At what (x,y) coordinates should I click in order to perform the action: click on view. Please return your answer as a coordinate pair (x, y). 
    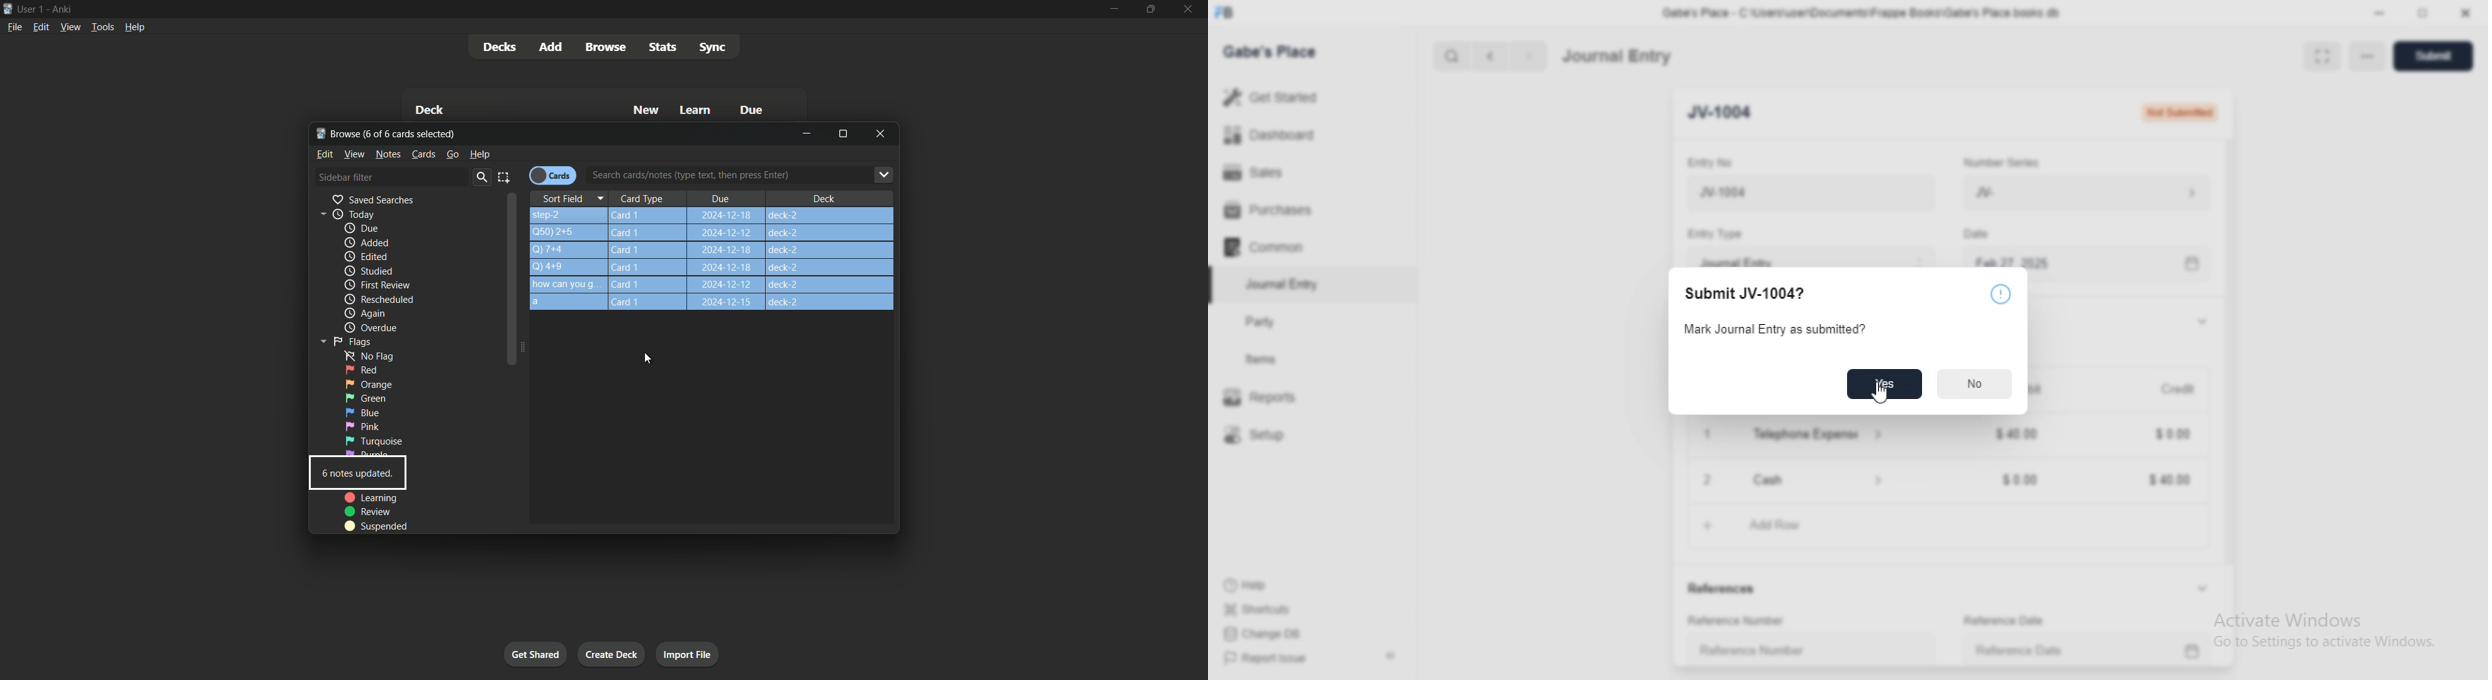
    Looking at the image, I should click on (355, 154).